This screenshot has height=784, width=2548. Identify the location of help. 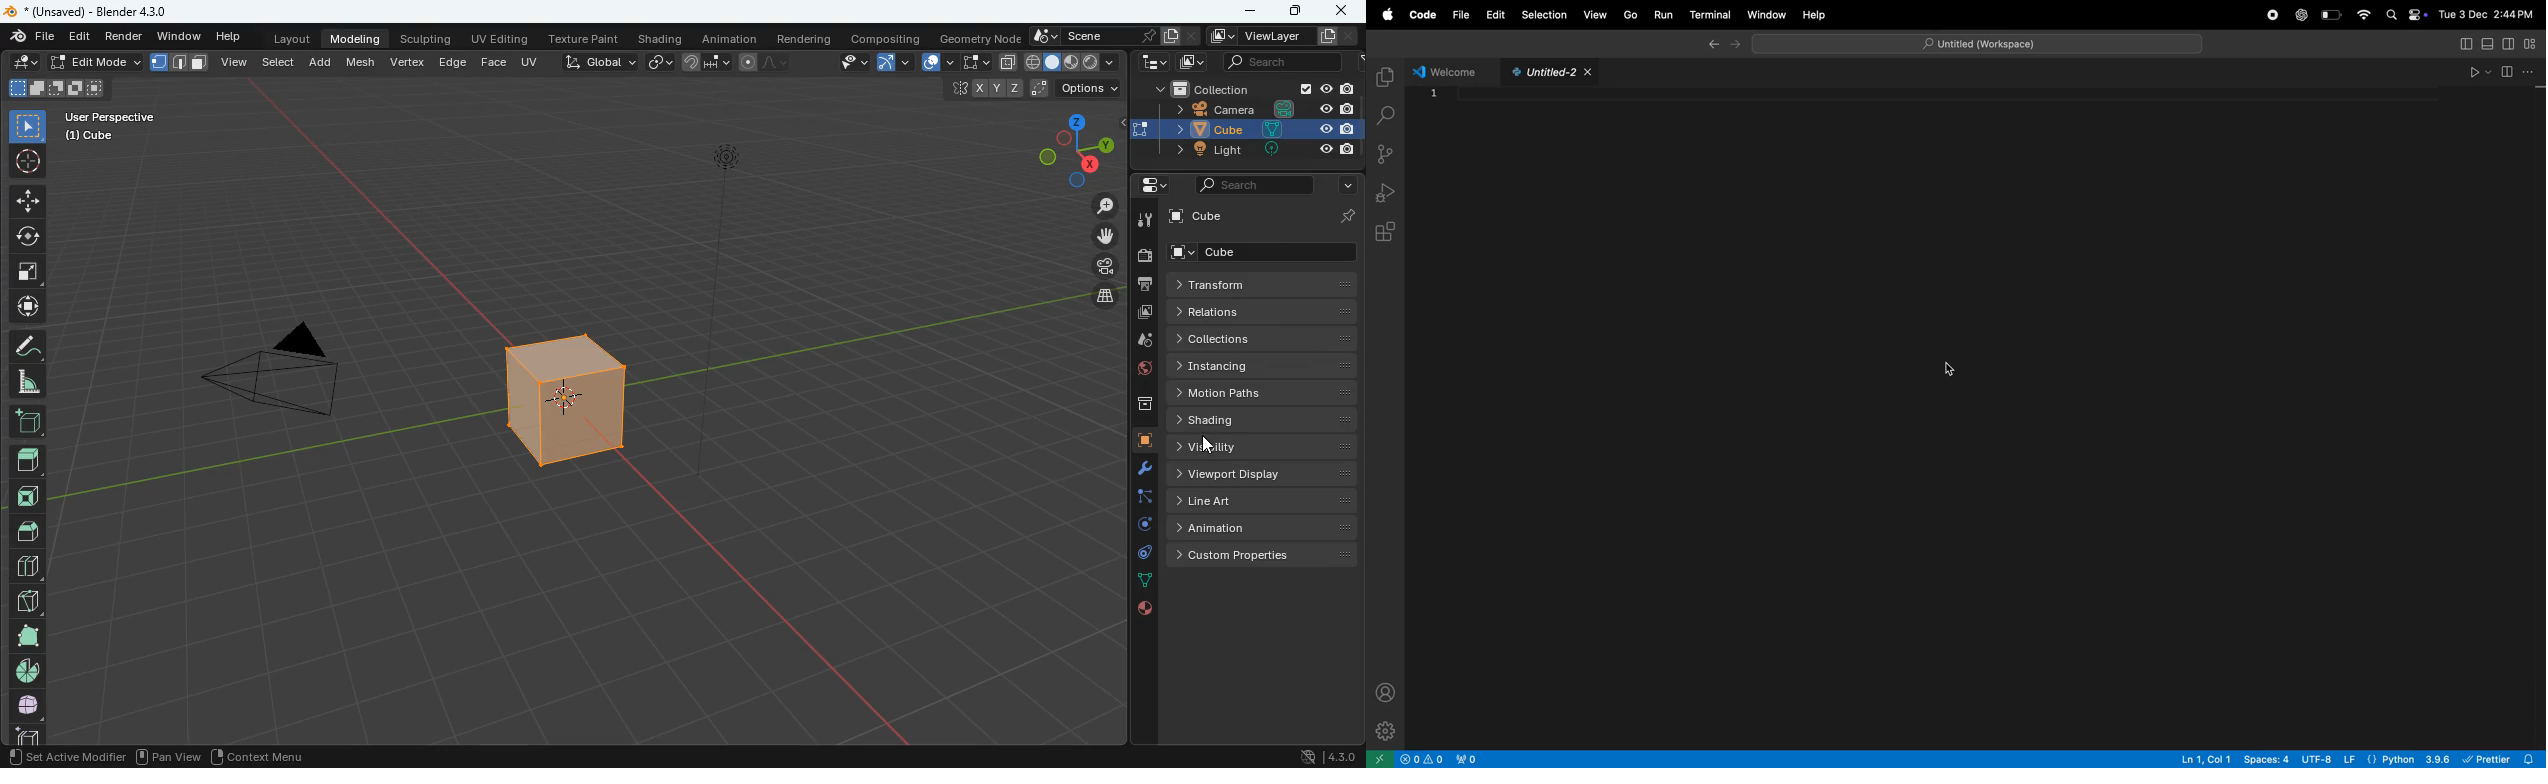
(1813, 15).